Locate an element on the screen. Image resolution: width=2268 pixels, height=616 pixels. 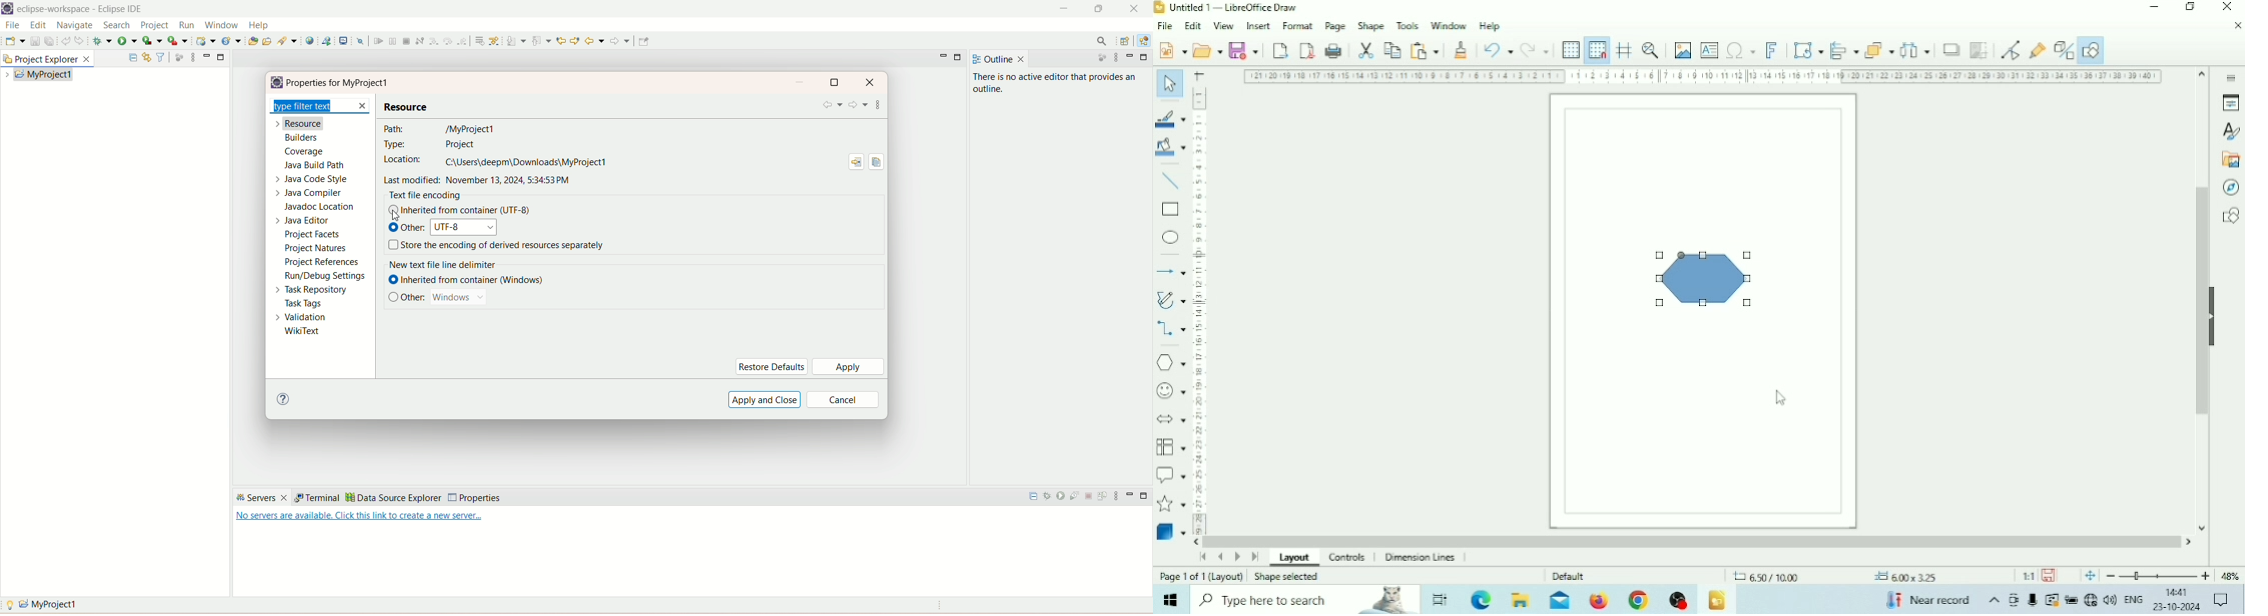
maximize is located at coordinates (1146, 58).